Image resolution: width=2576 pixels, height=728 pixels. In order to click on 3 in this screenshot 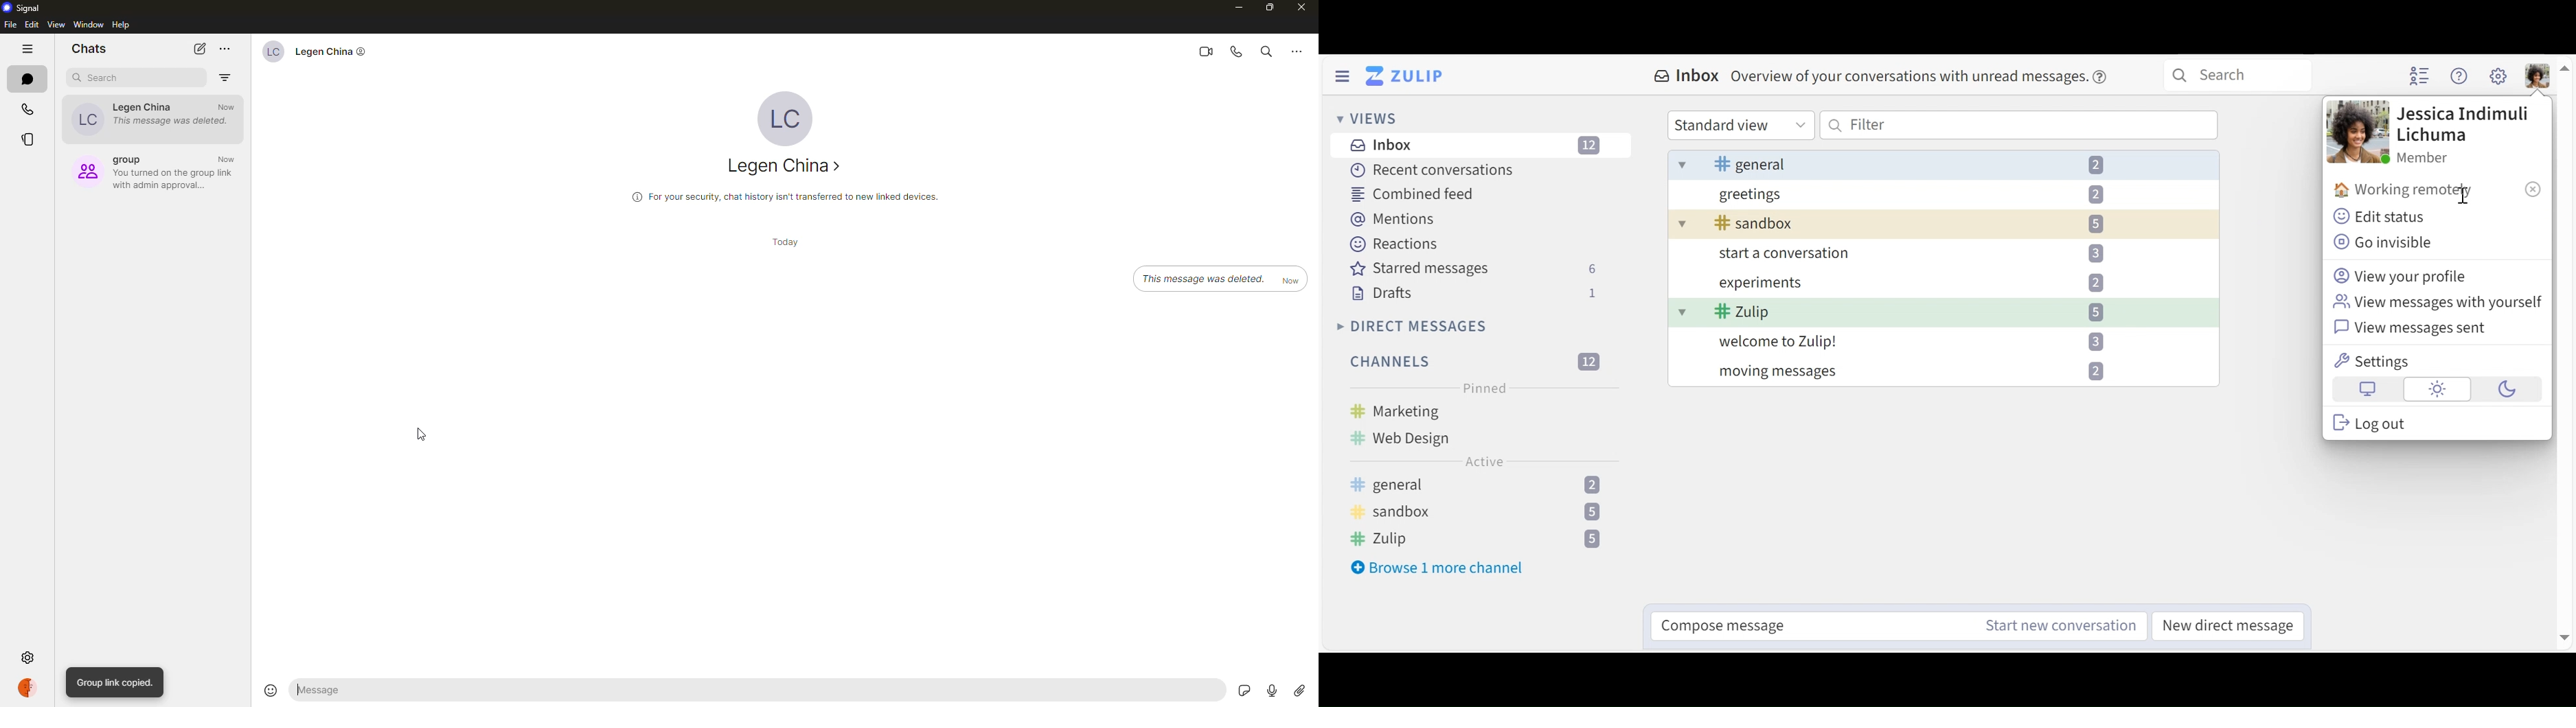, I will do `click(2091, 339)`.